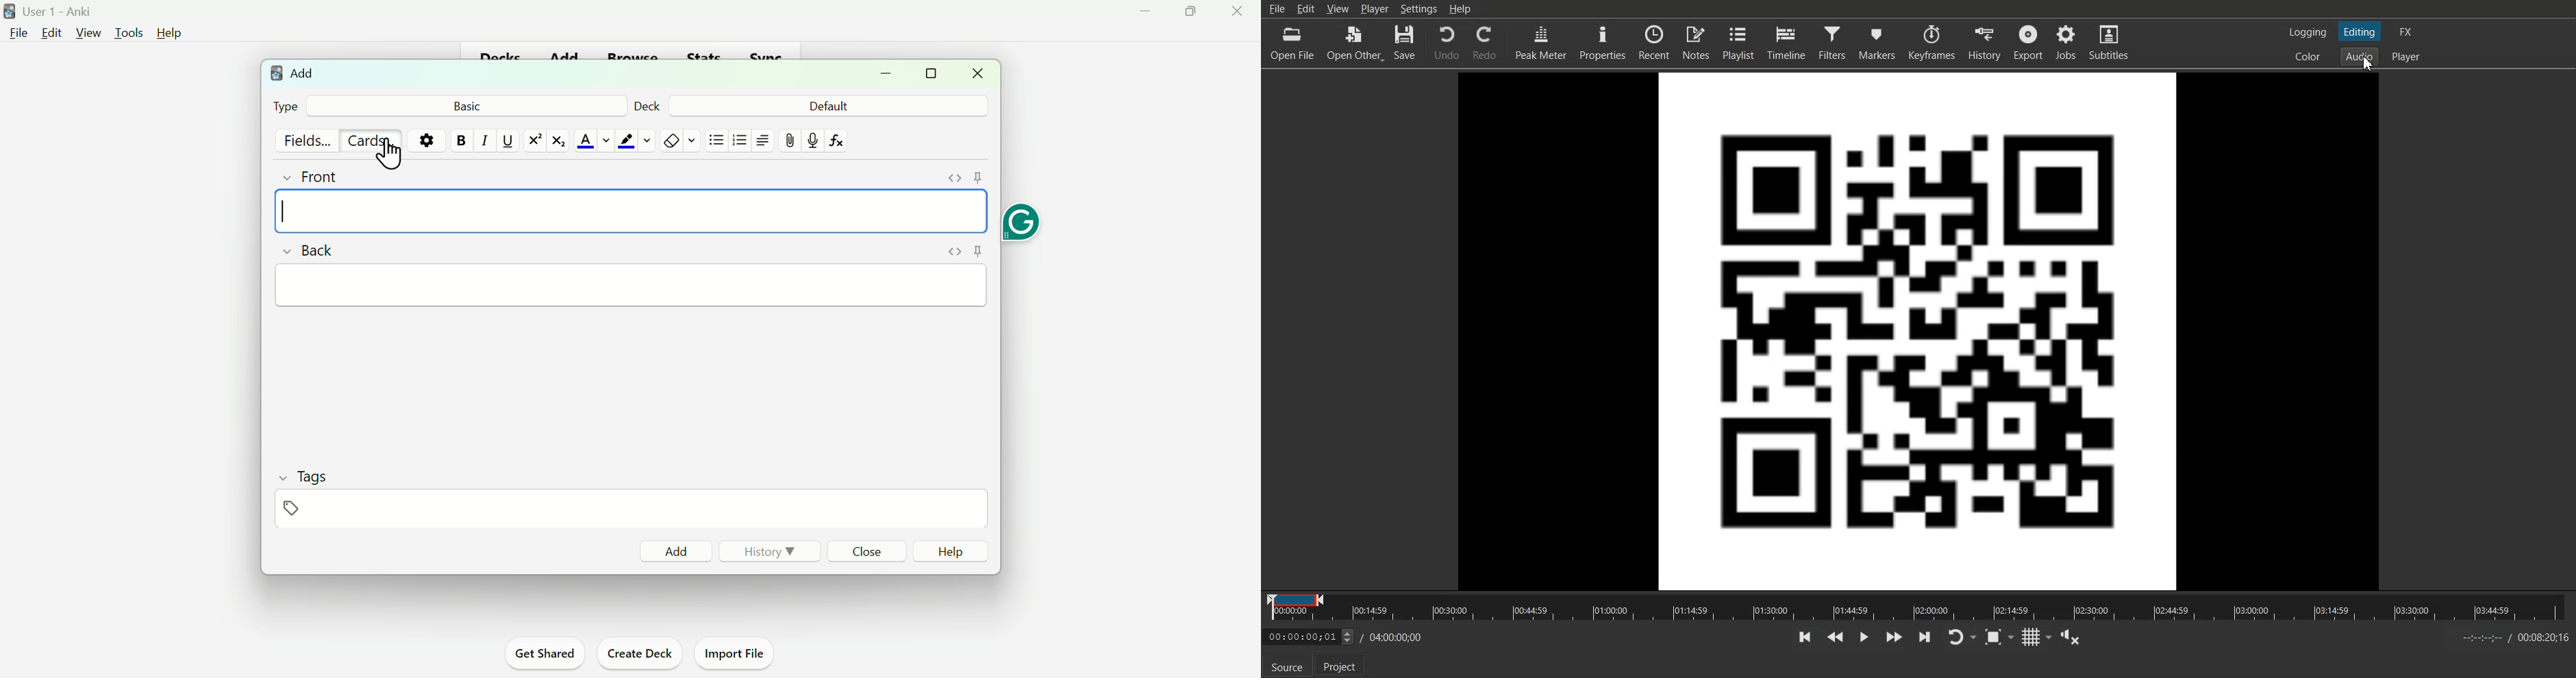 The image size is (2576, 700). Describe the element at coordinates (769, 551) in the screenshot. I see `History` at that location.